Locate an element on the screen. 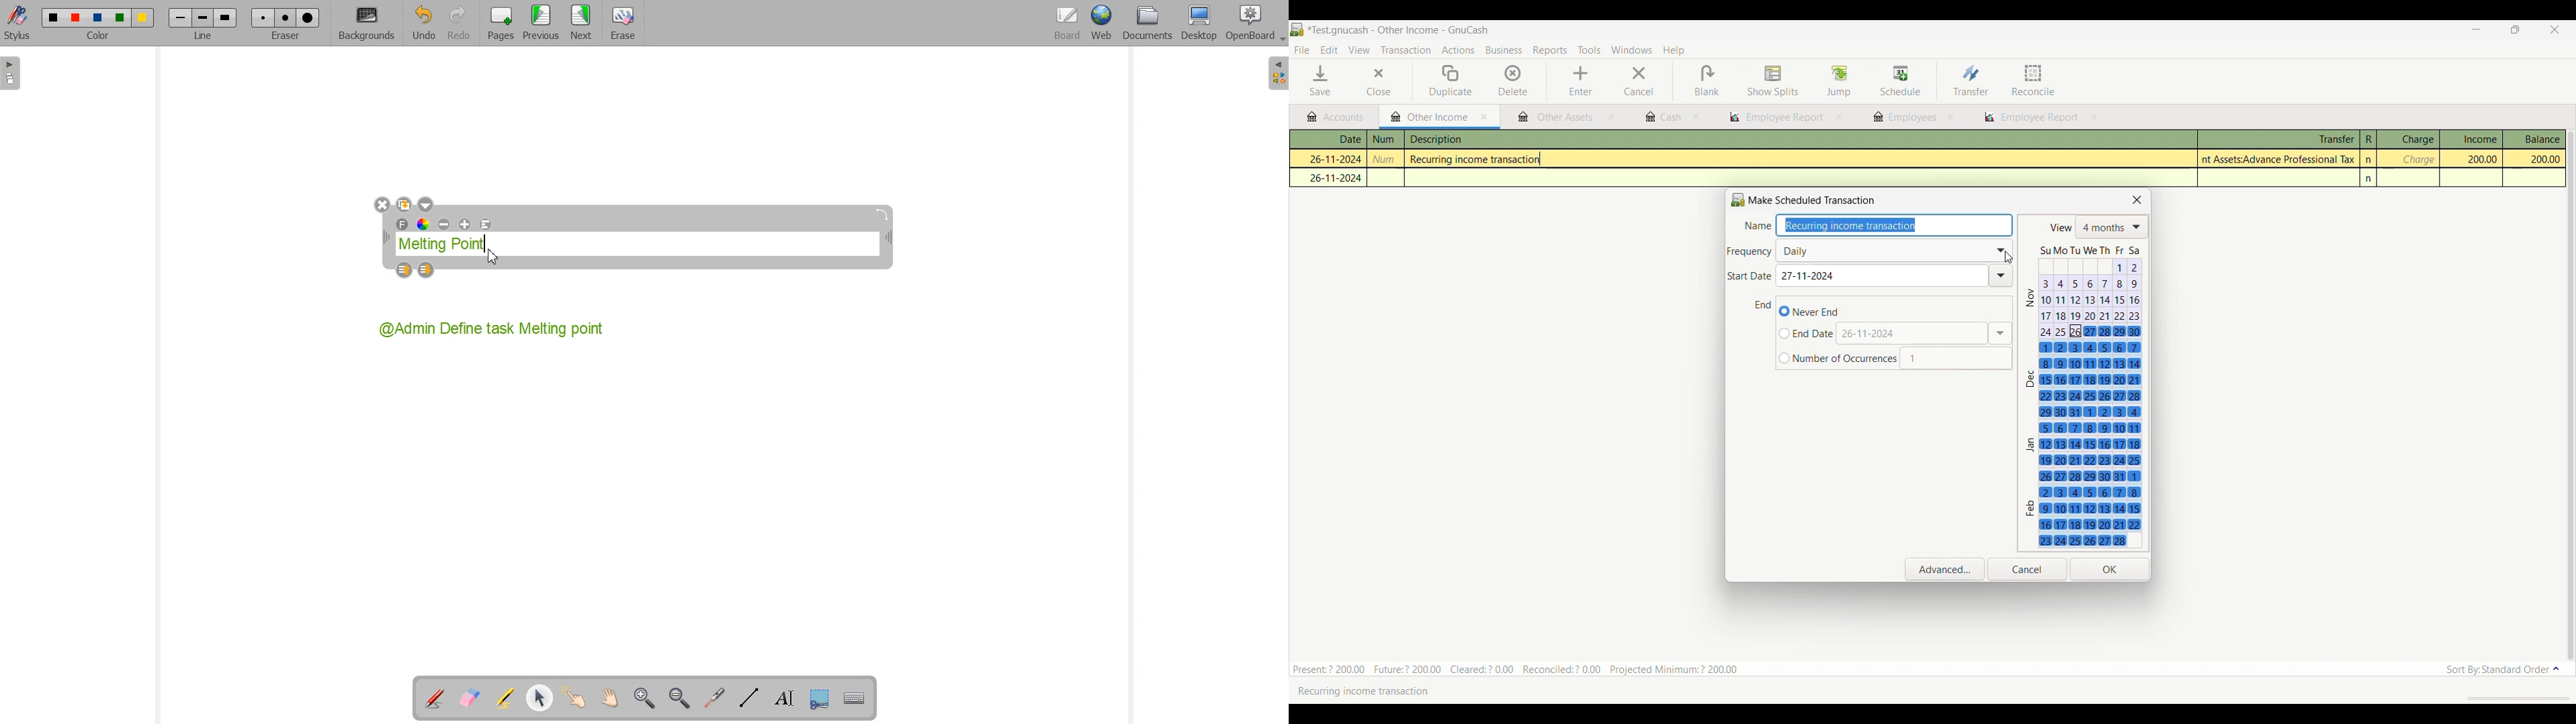  Input specific end date is located at coordinates (1807, 334).